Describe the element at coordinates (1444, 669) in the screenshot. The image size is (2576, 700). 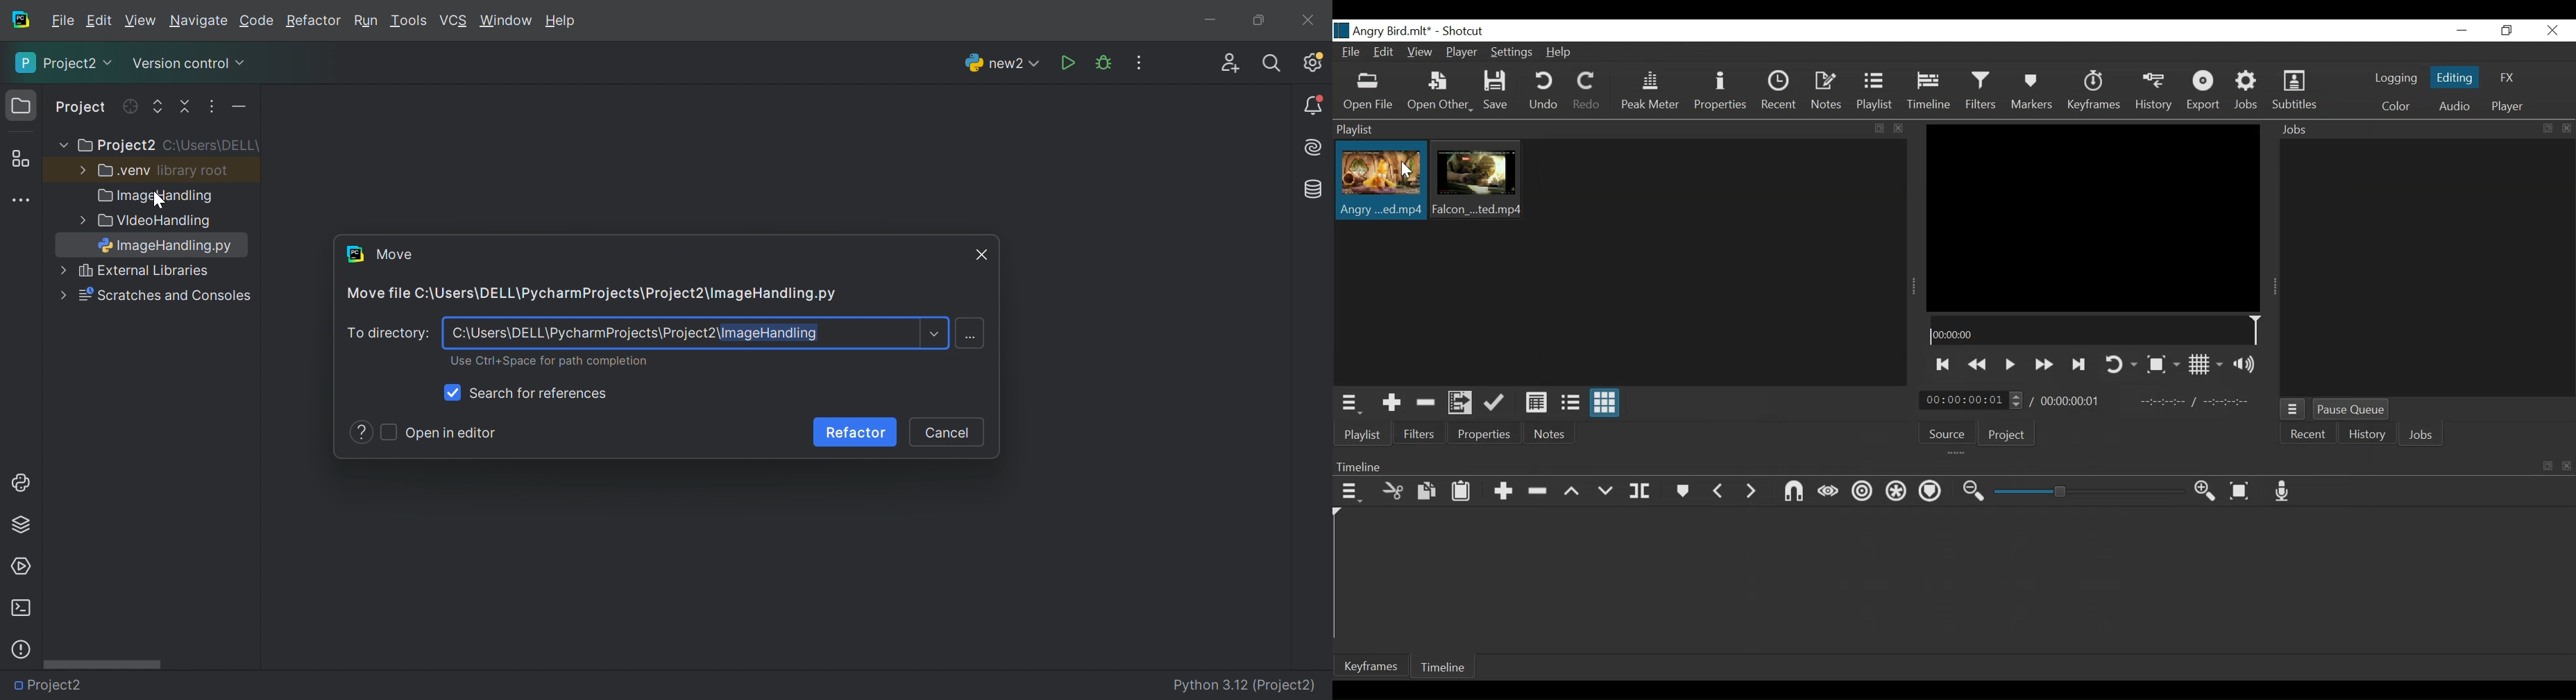
I see `Timeline` at that location.